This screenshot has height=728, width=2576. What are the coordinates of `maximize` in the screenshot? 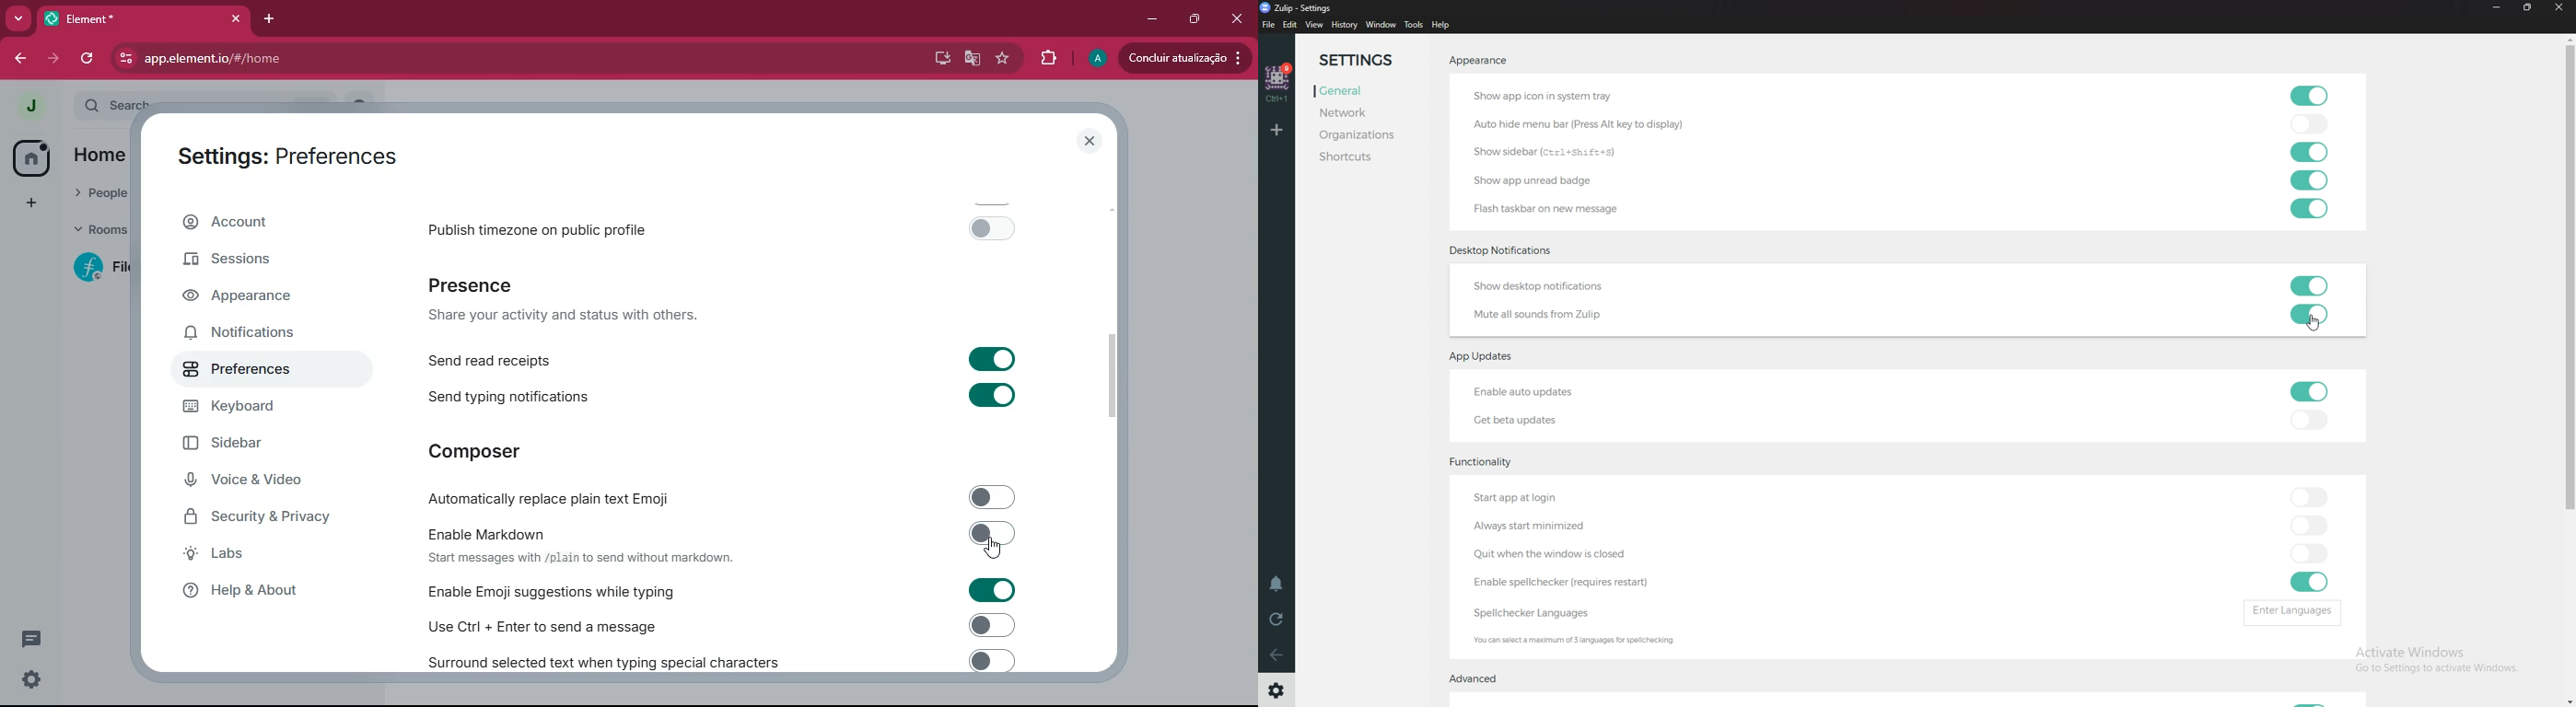 It's located at (1191, 19).